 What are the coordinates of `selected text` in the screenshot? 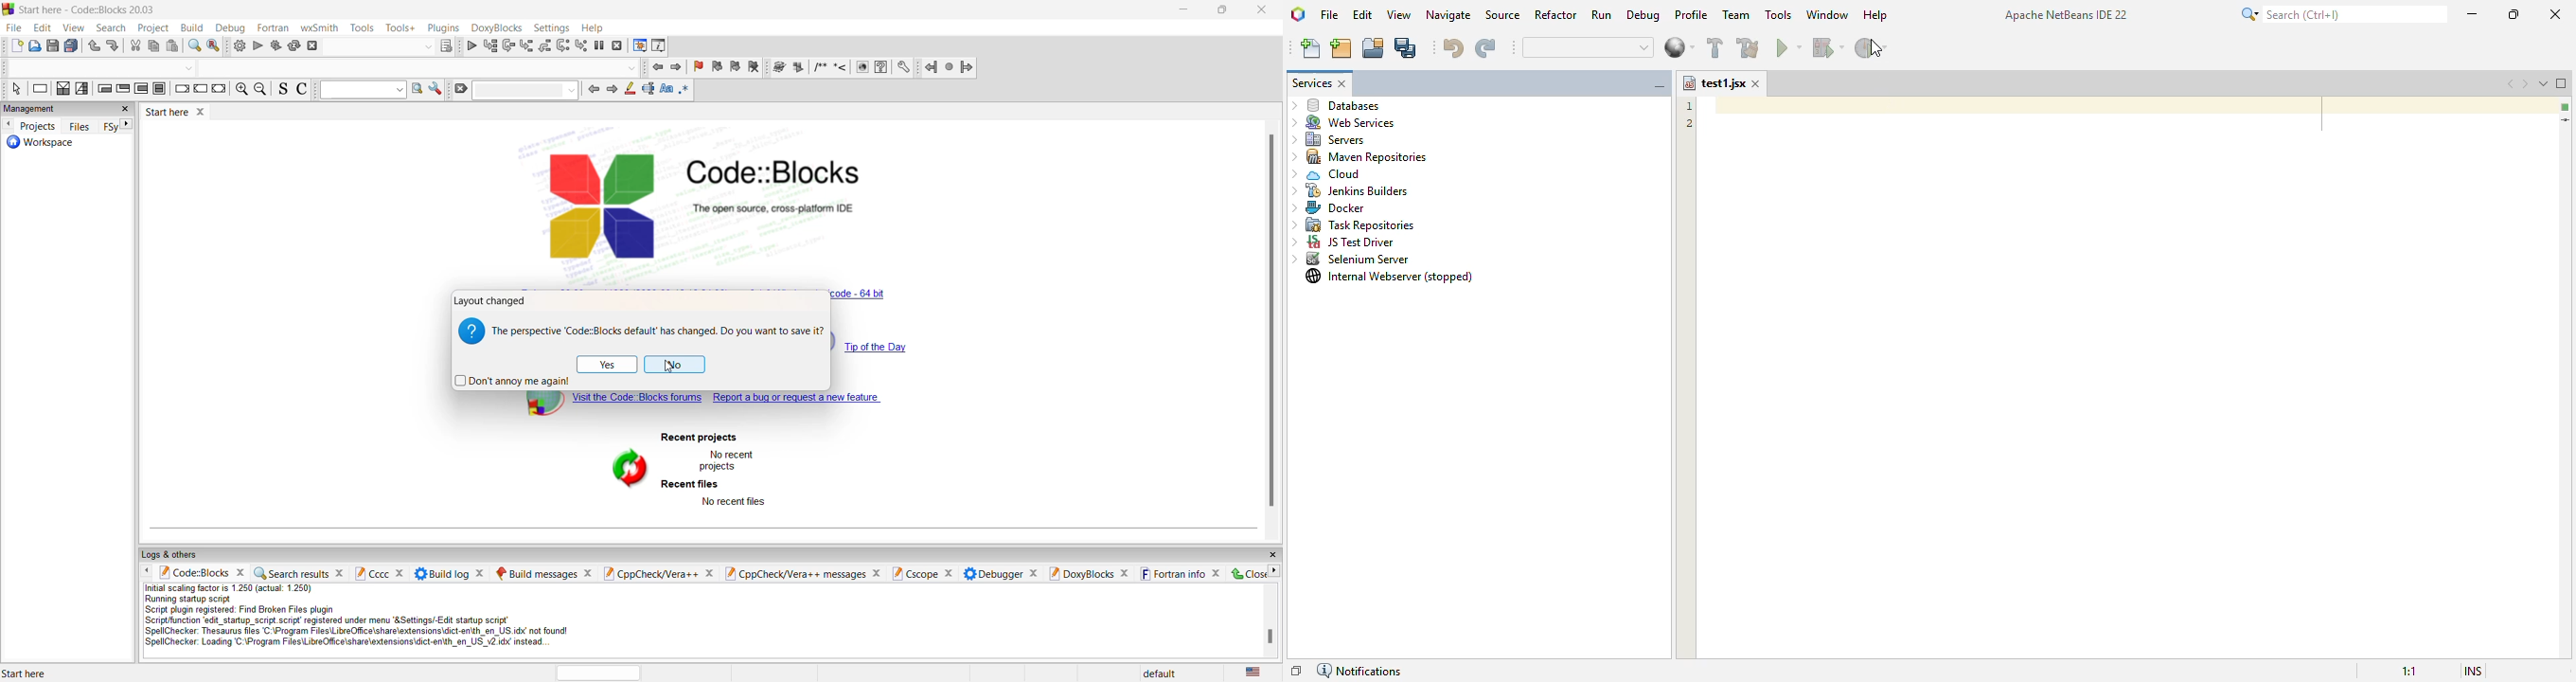 It's located at (649, 88).